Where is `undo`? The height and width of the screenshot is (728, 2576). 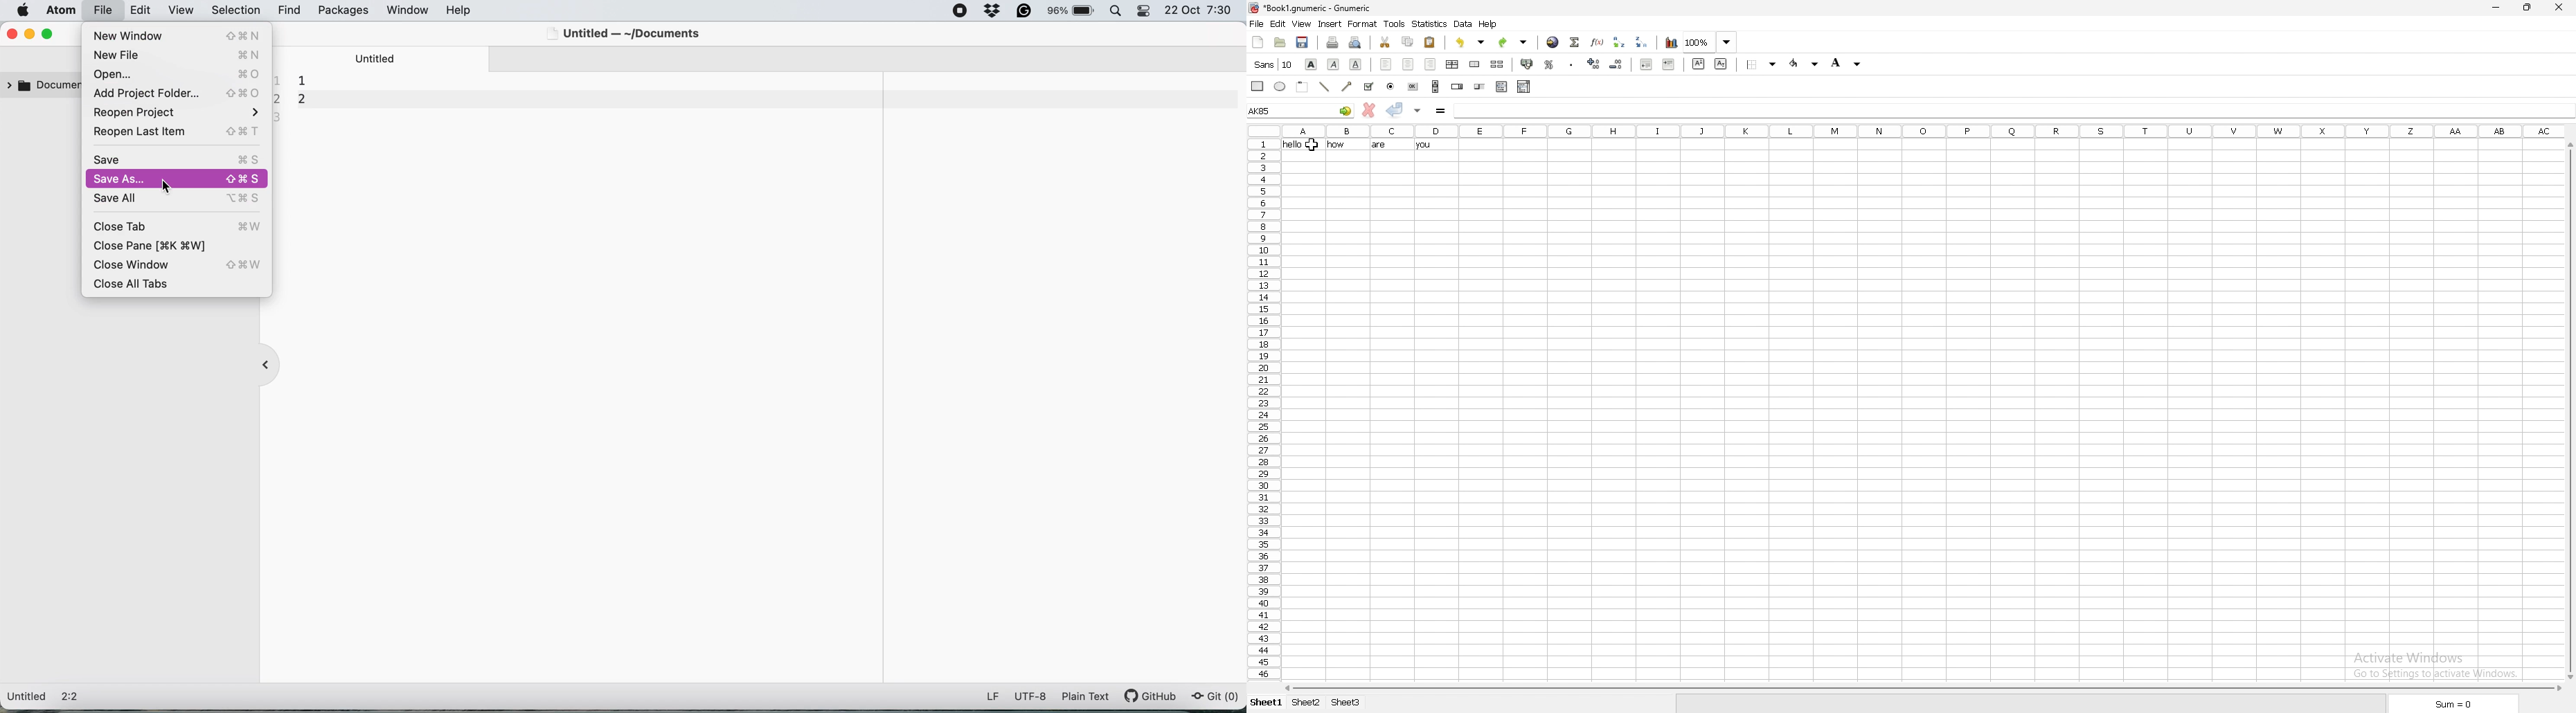 undo is located at coordinates (1472, 42).